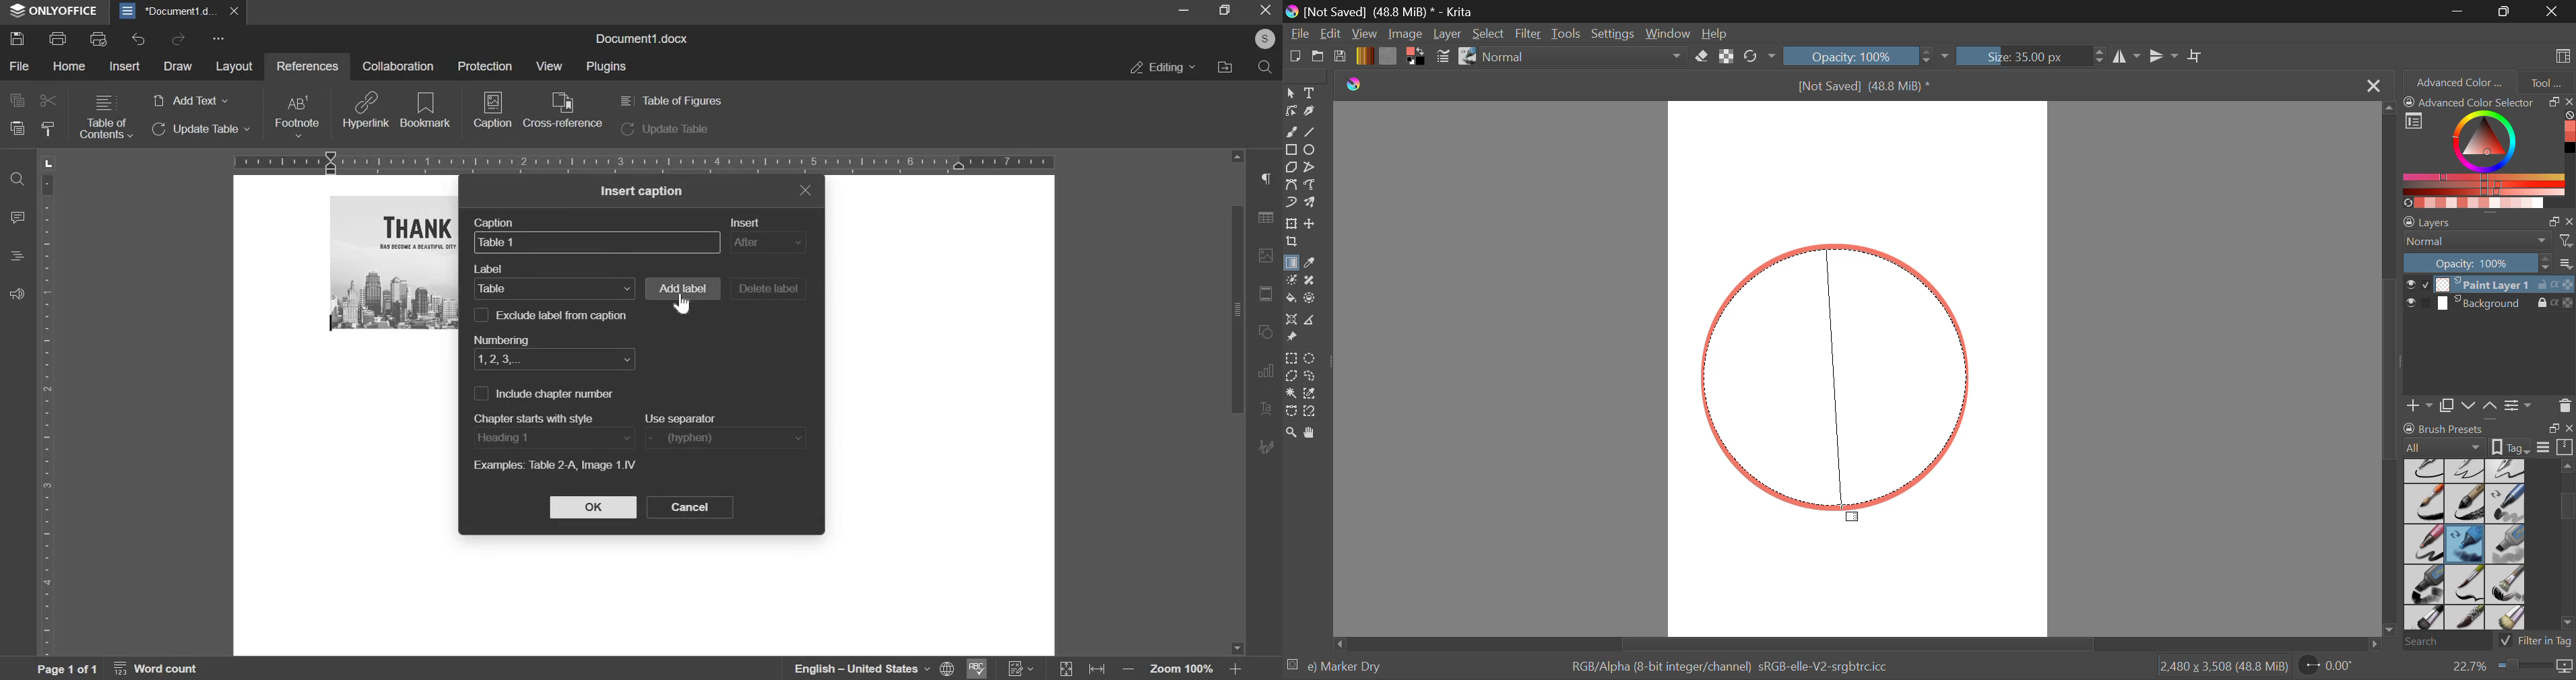 The image size is (2576, 700). Describe the element at coordinates (484, 65) in the screenshot. I see `protection` at that location.